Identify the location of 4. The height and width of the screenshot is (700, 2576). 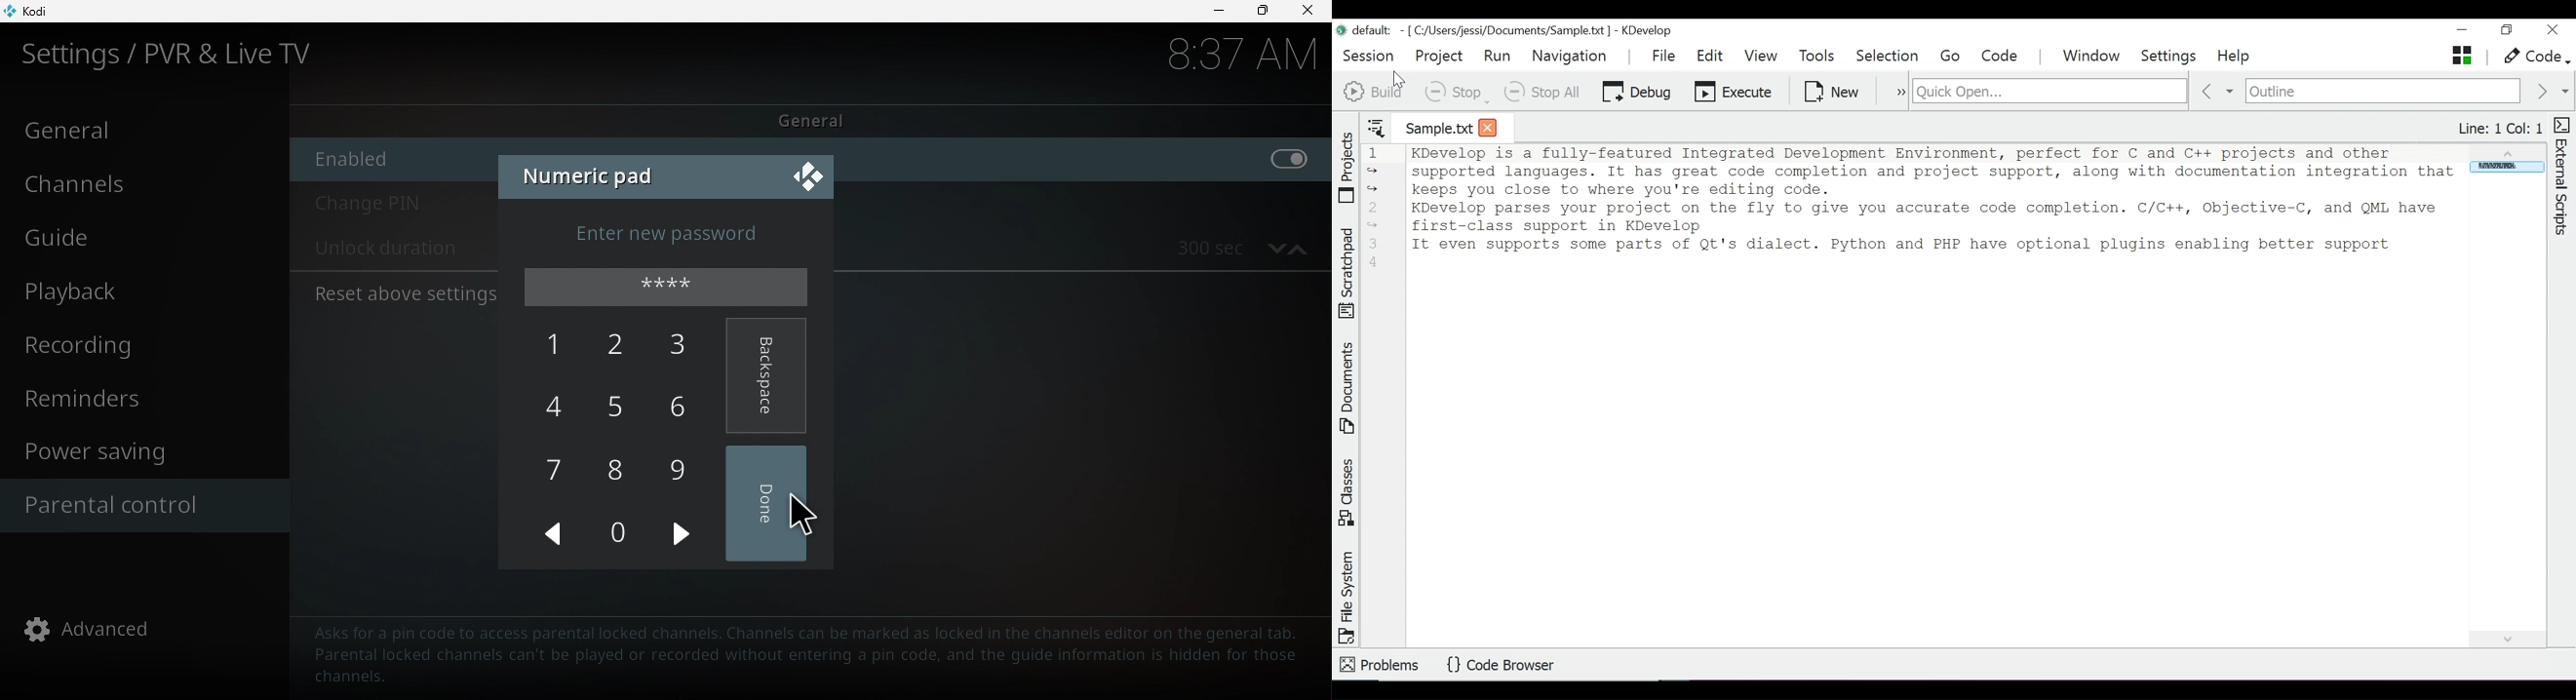
(560, 410).